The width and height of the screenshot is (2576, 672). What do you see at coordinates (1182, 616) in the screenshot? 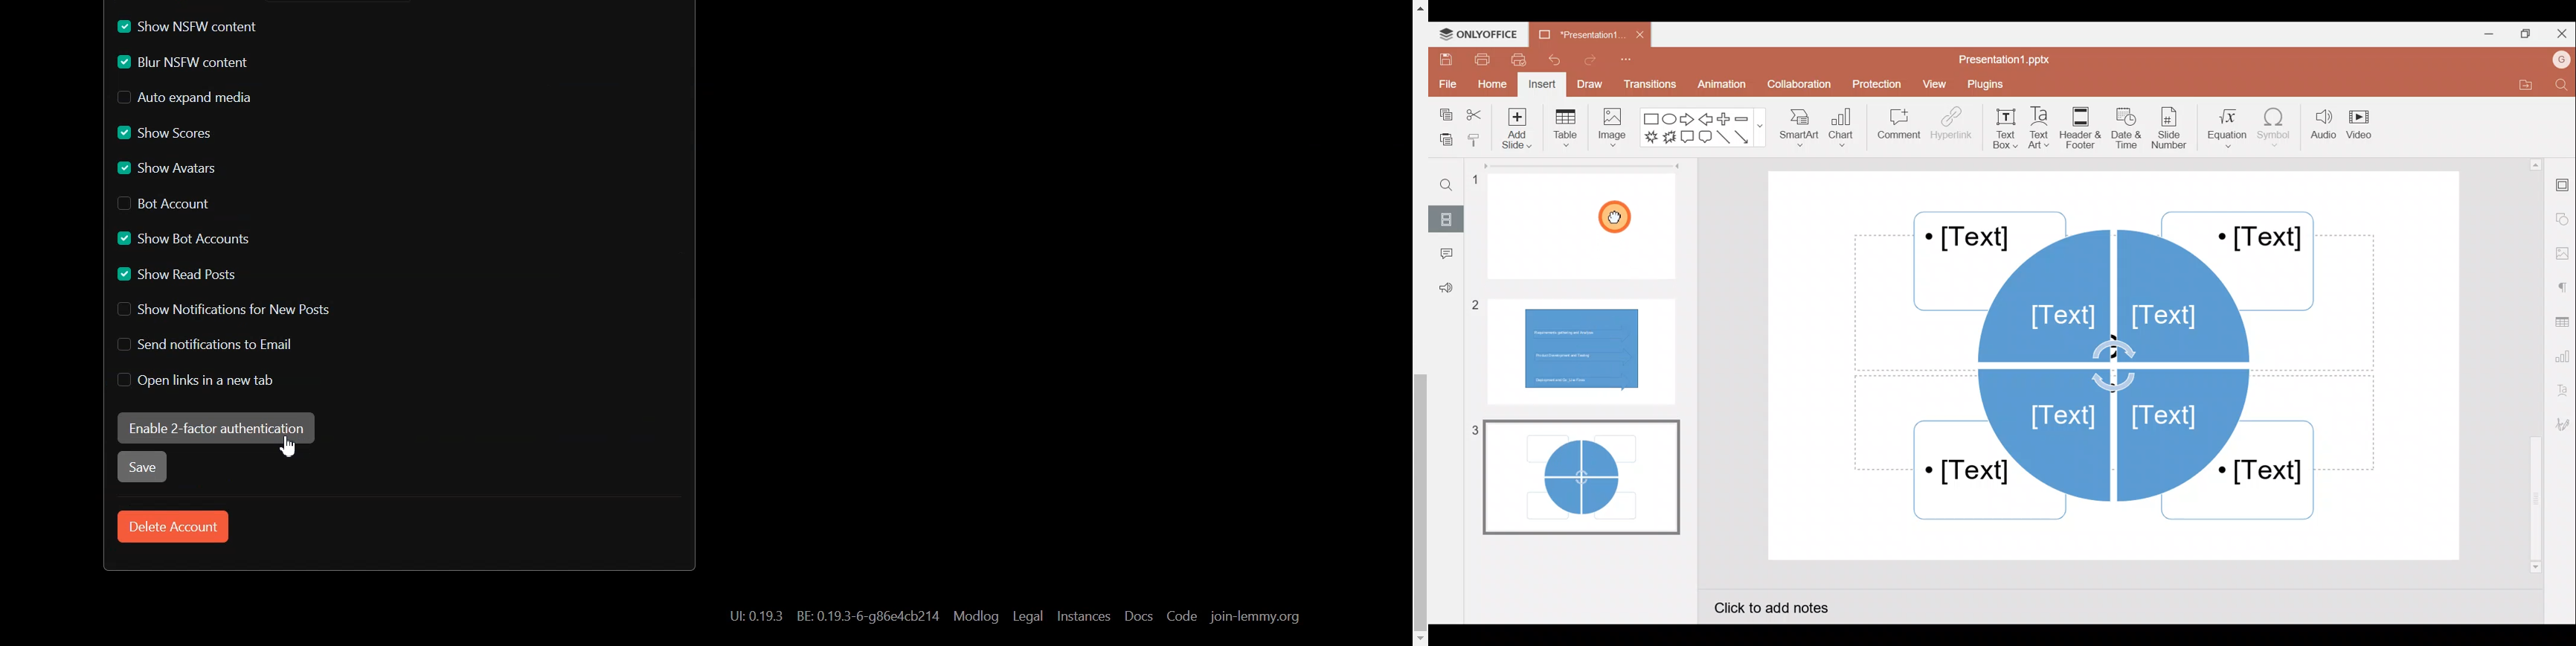
I see `Code` at bounding box center [1182, 616].